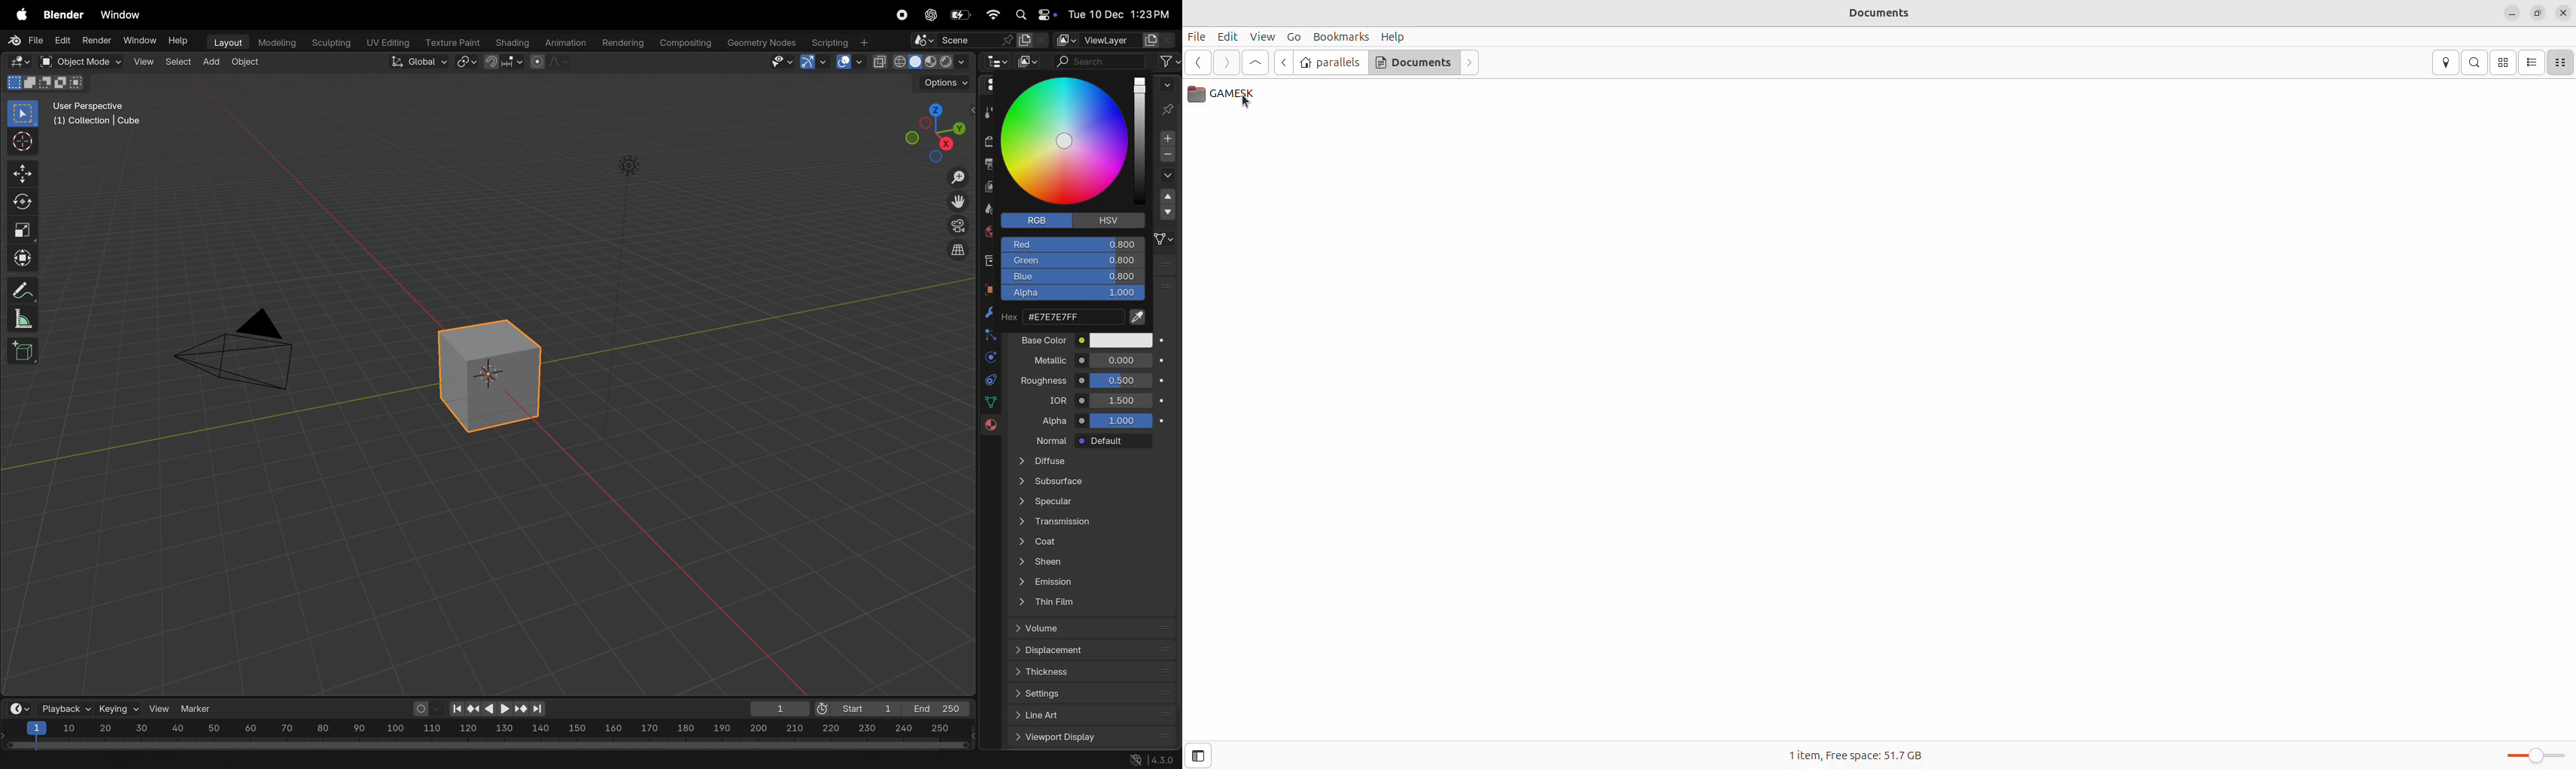 This screenshot has height=784, width=2576. I want to click on keying, so click(118, 708).